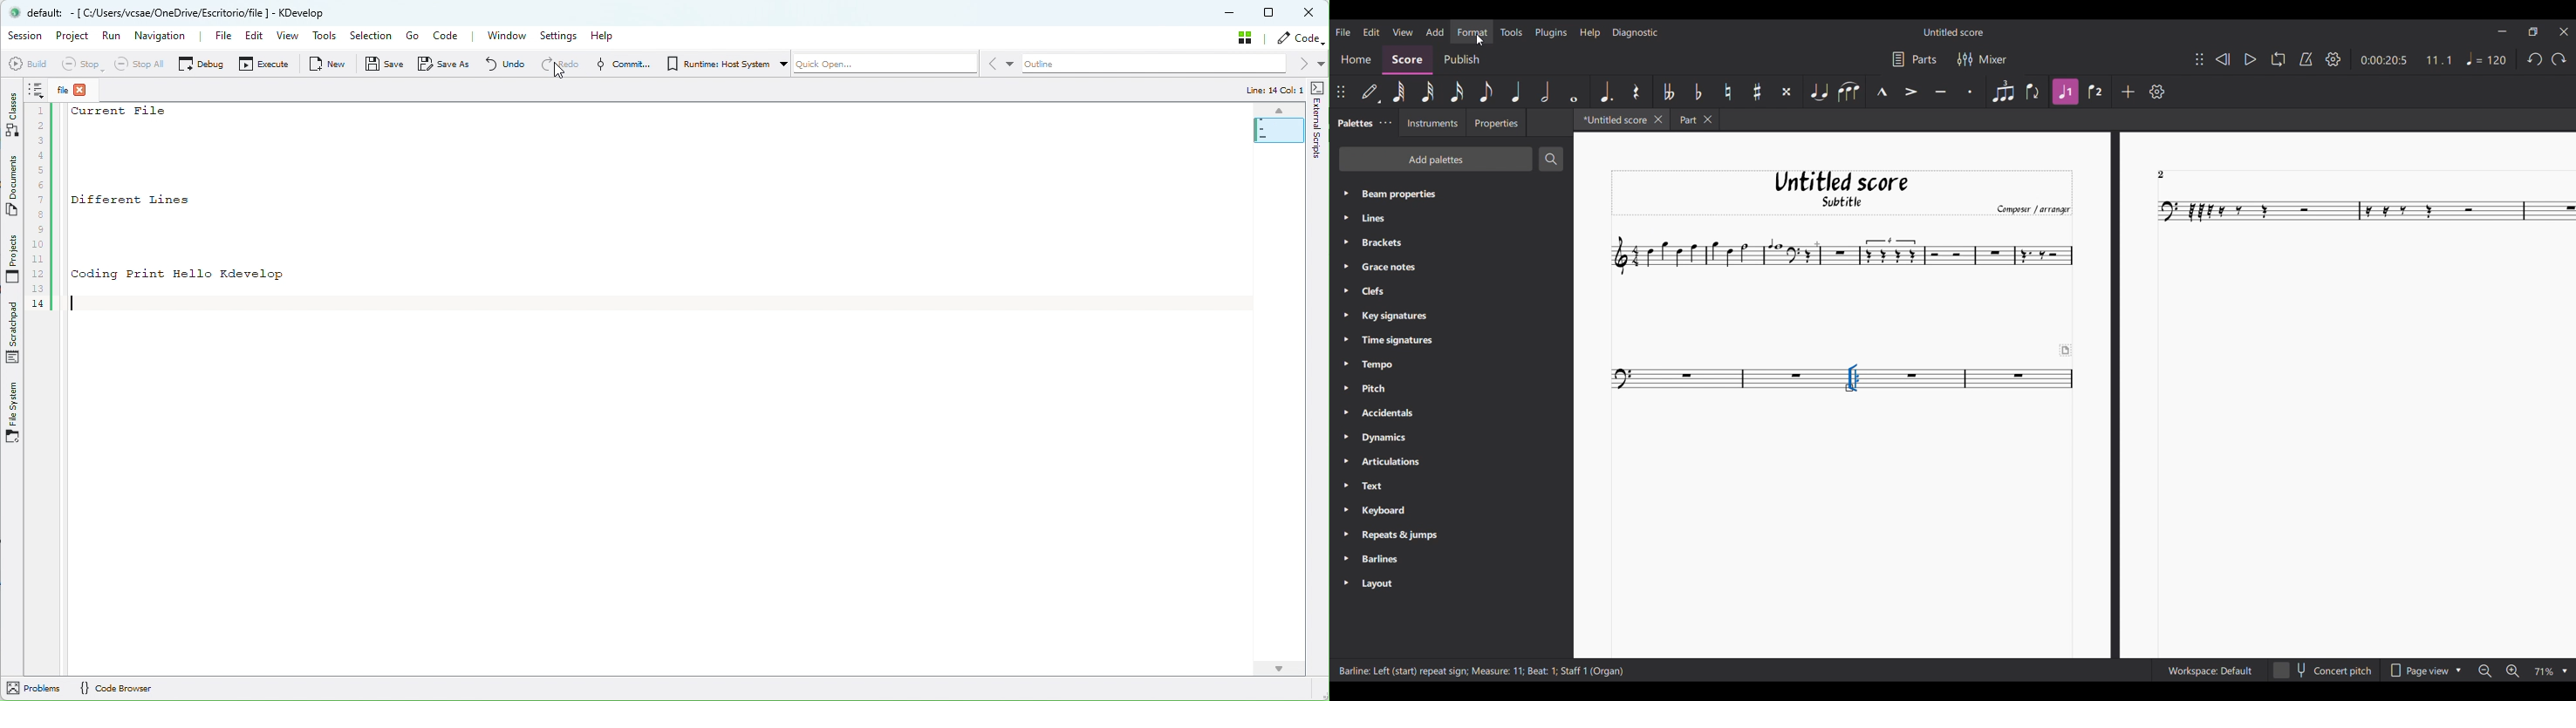 The image size is (2576, 728). I want to click on Augmentation dot, so click(1606, 92).